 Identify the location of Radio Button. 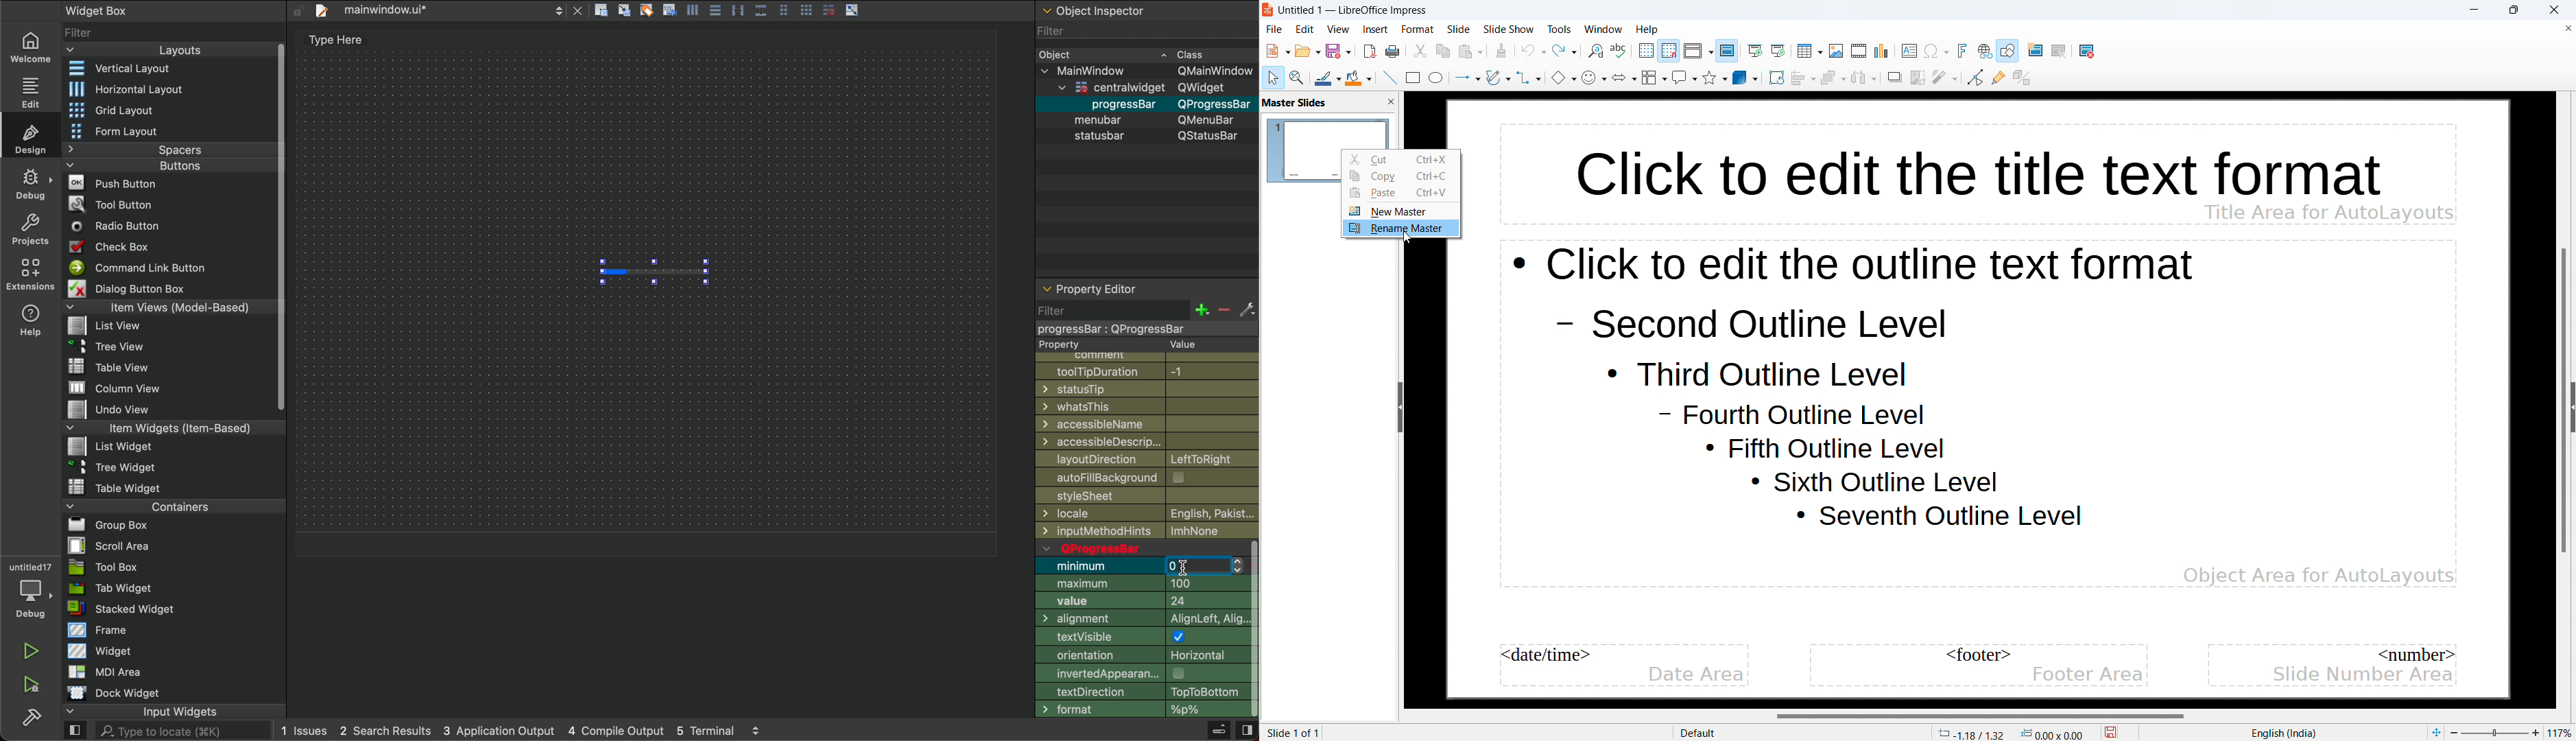
(120, 226).